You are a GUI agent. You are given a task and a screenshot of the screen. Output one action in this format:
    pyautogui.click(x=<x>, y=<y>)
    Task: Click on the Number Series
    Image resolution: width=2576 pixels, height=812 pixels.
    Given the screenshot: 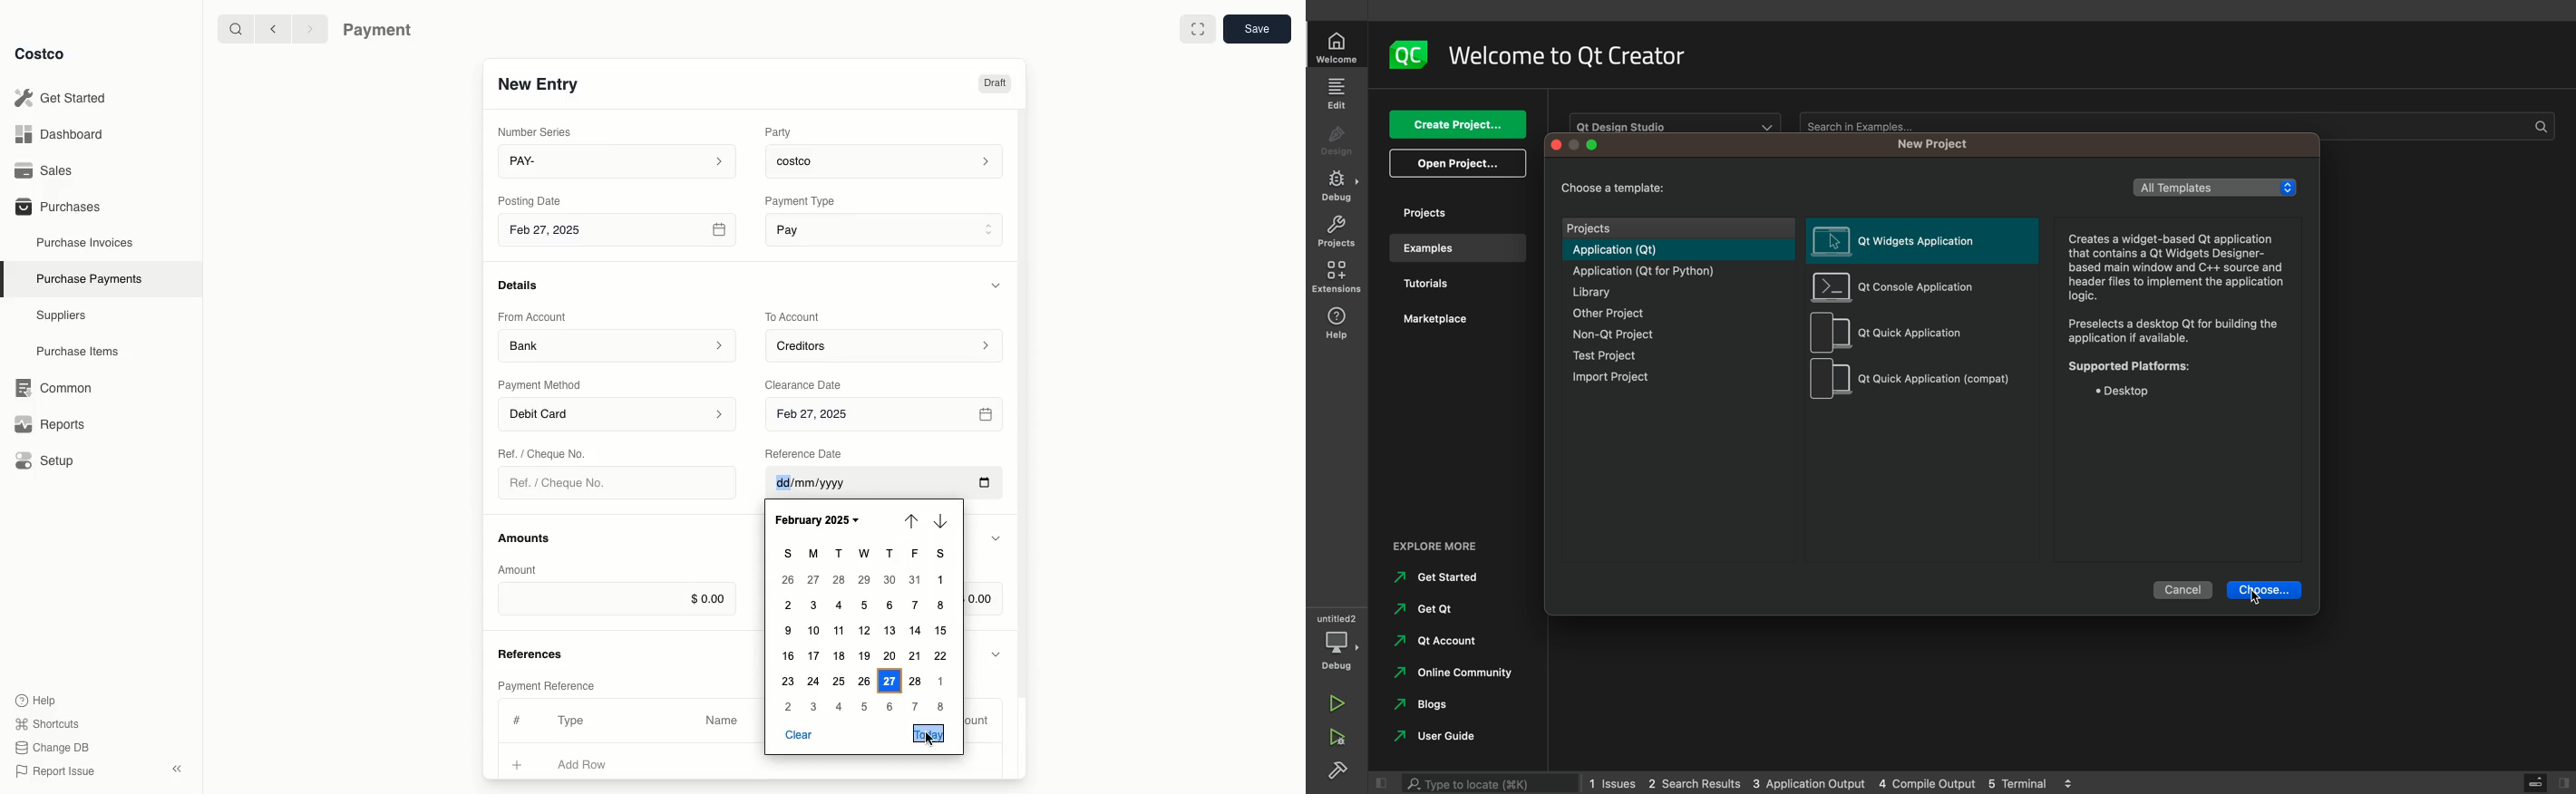 What is the action you would take?
    pyautogui.click(x=539, y=131)
    